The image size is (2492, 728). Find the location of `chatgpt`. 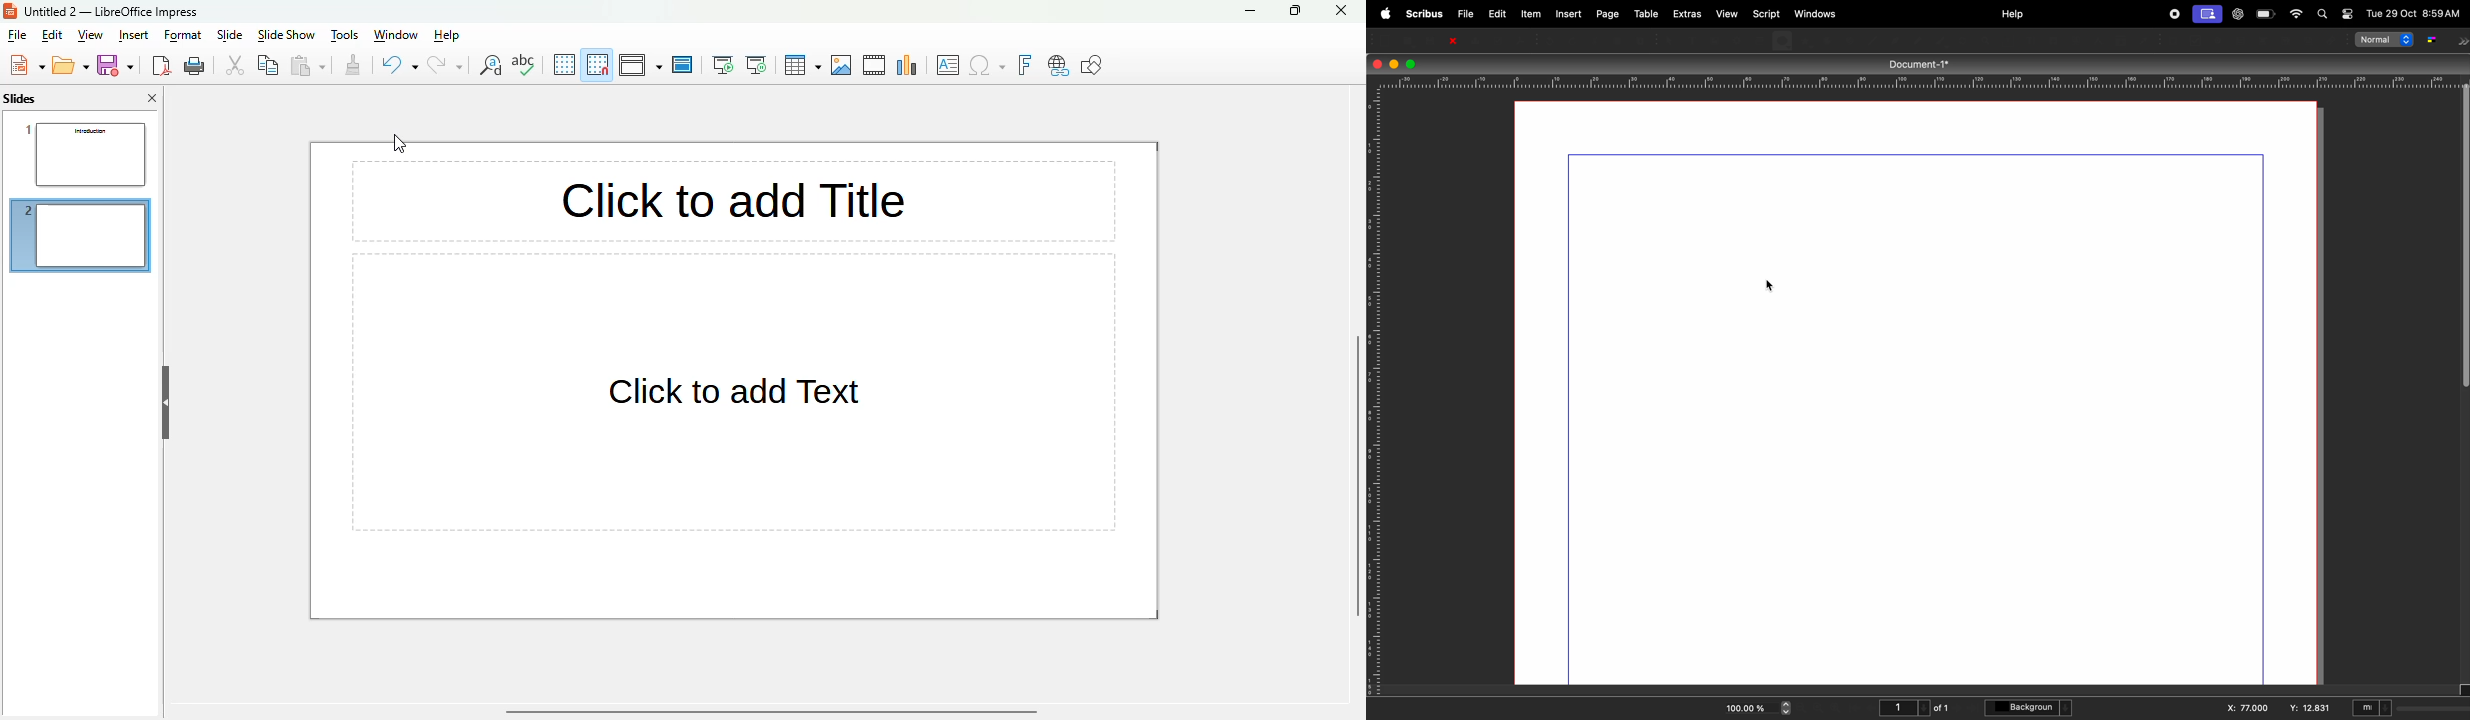

chatgpt is located at coordinates (2239, 13).